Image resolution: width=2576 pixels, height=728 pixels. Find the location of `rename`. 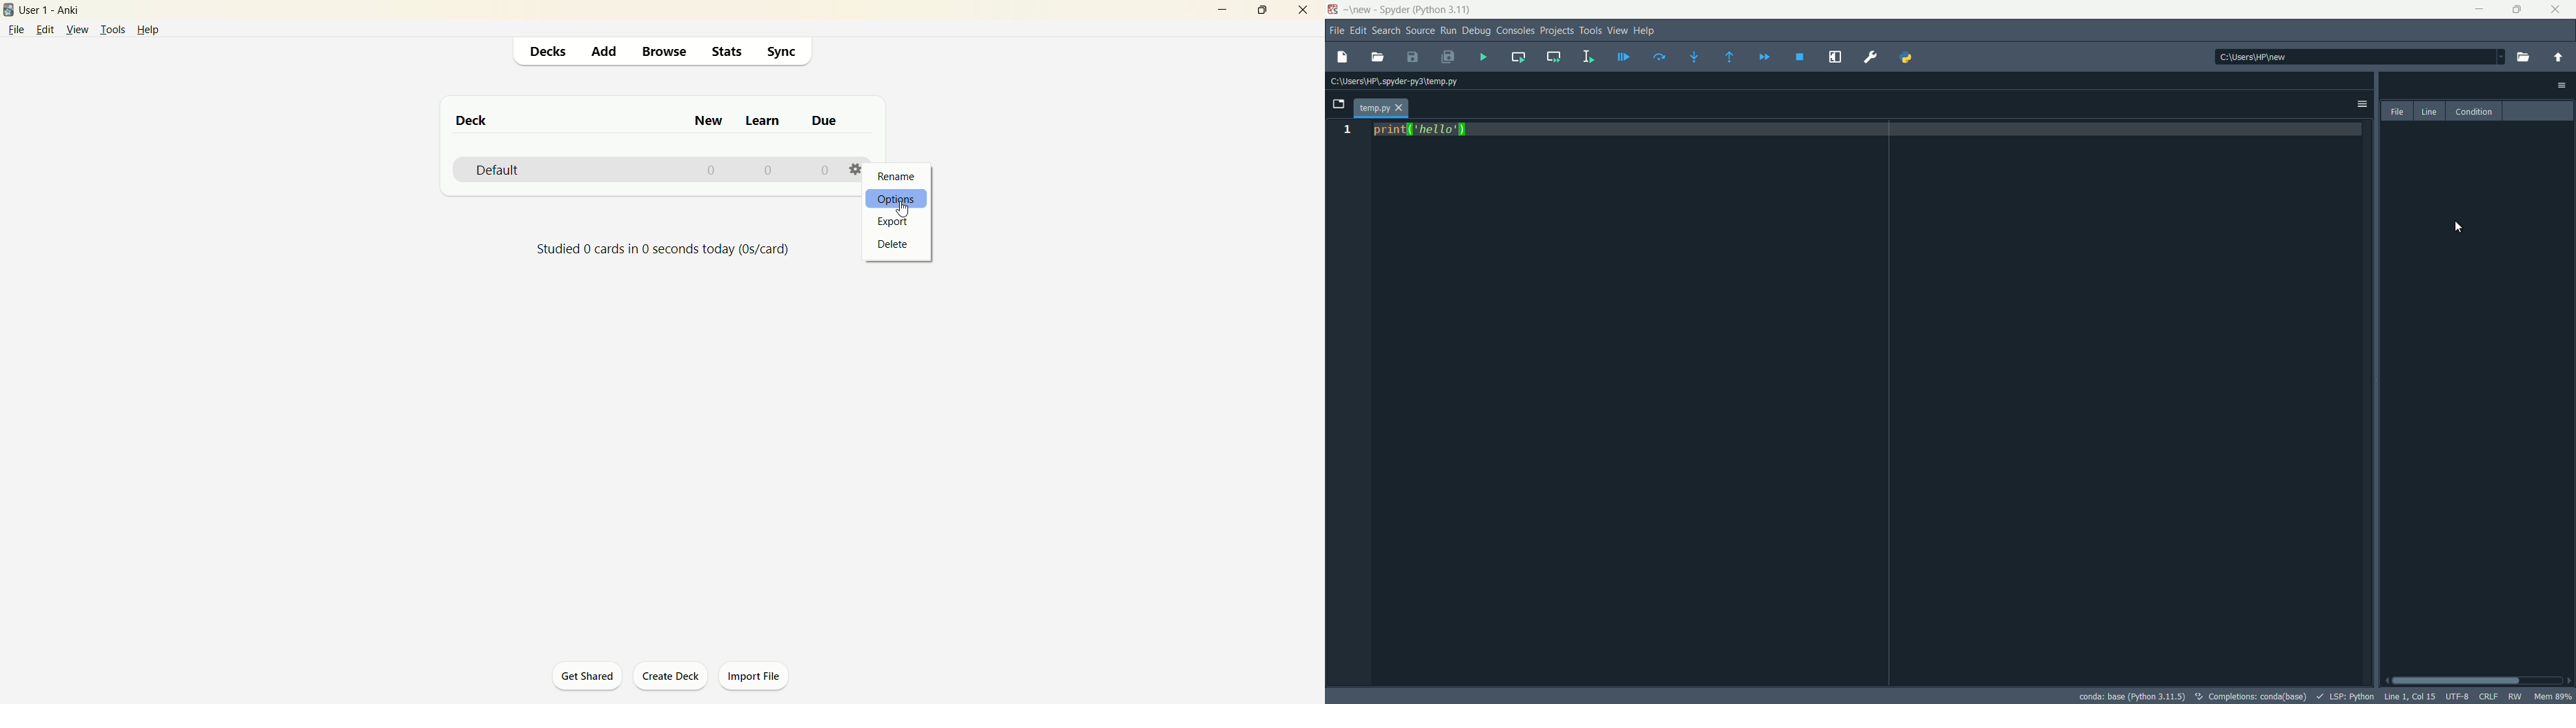

rename is located at coordinates (900, 176).